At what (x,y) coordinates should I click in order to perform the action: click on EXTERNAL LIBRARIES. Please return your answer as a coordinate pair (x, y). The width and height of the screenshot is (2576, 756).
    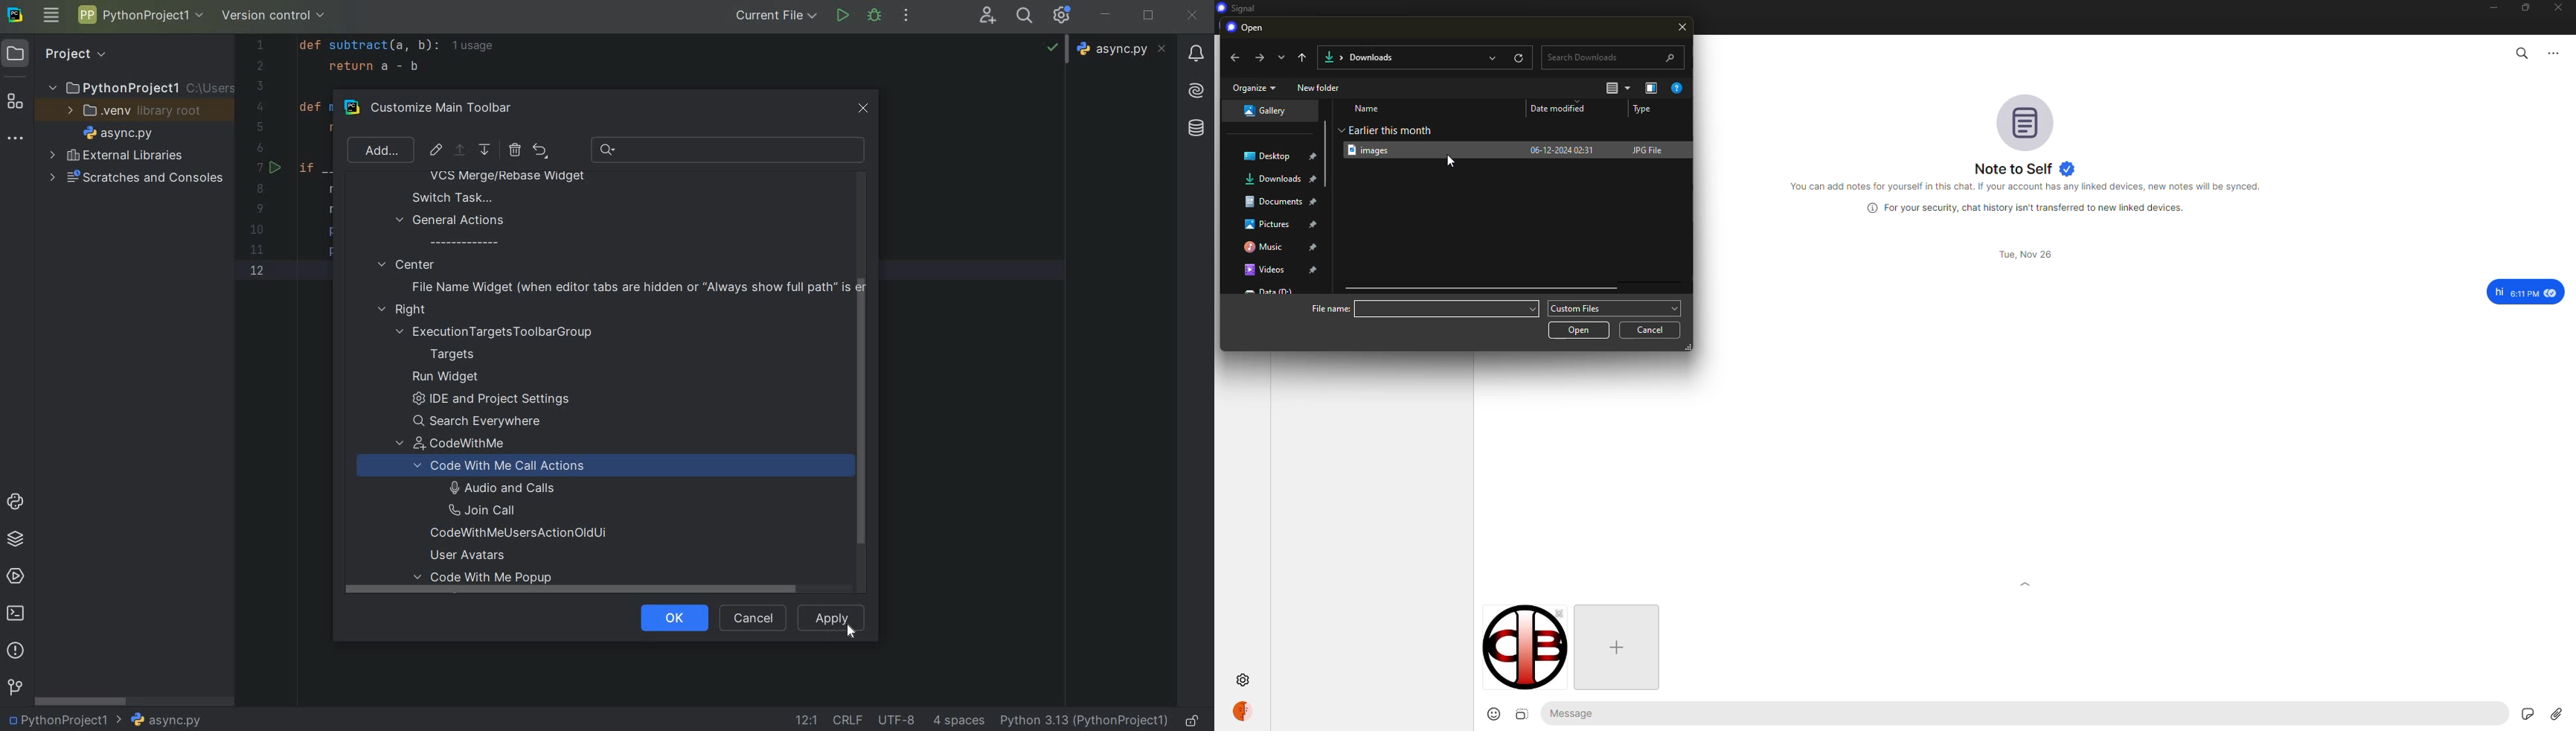
    Looking at the image, I should click on (117, 156).